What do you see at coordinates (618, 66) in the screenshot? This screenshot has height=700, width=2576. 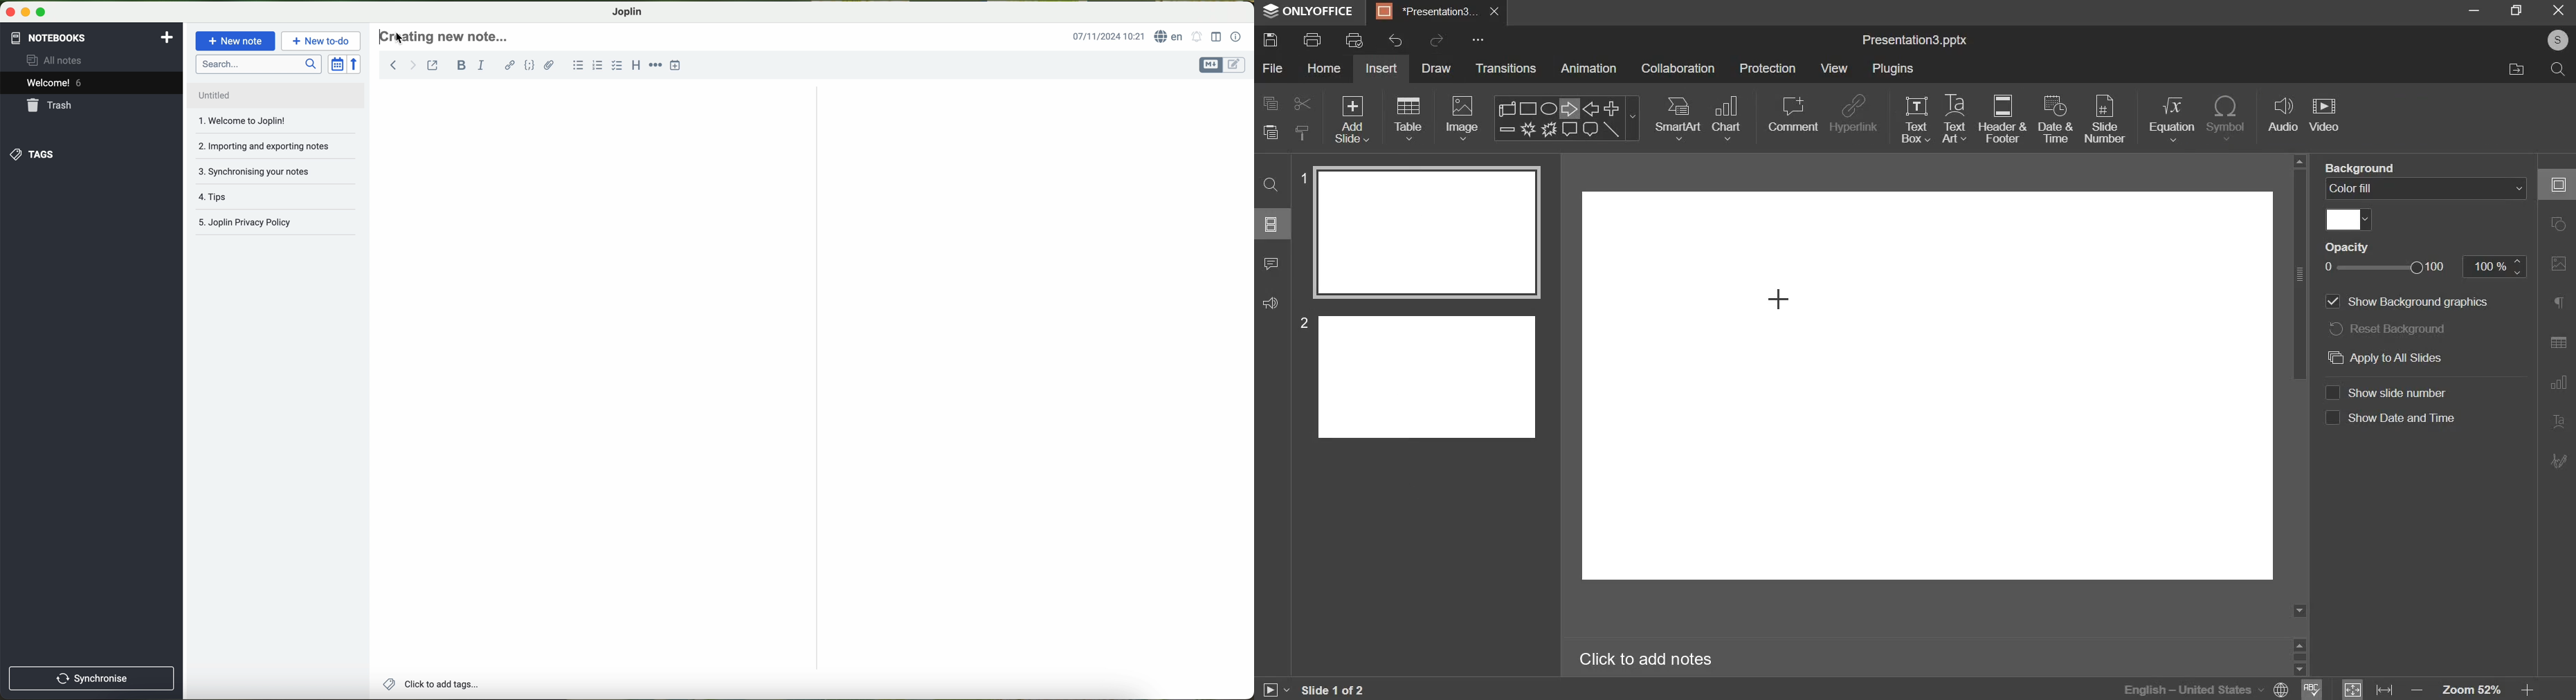 I see `checkbox` at bounding box center [618, 66].